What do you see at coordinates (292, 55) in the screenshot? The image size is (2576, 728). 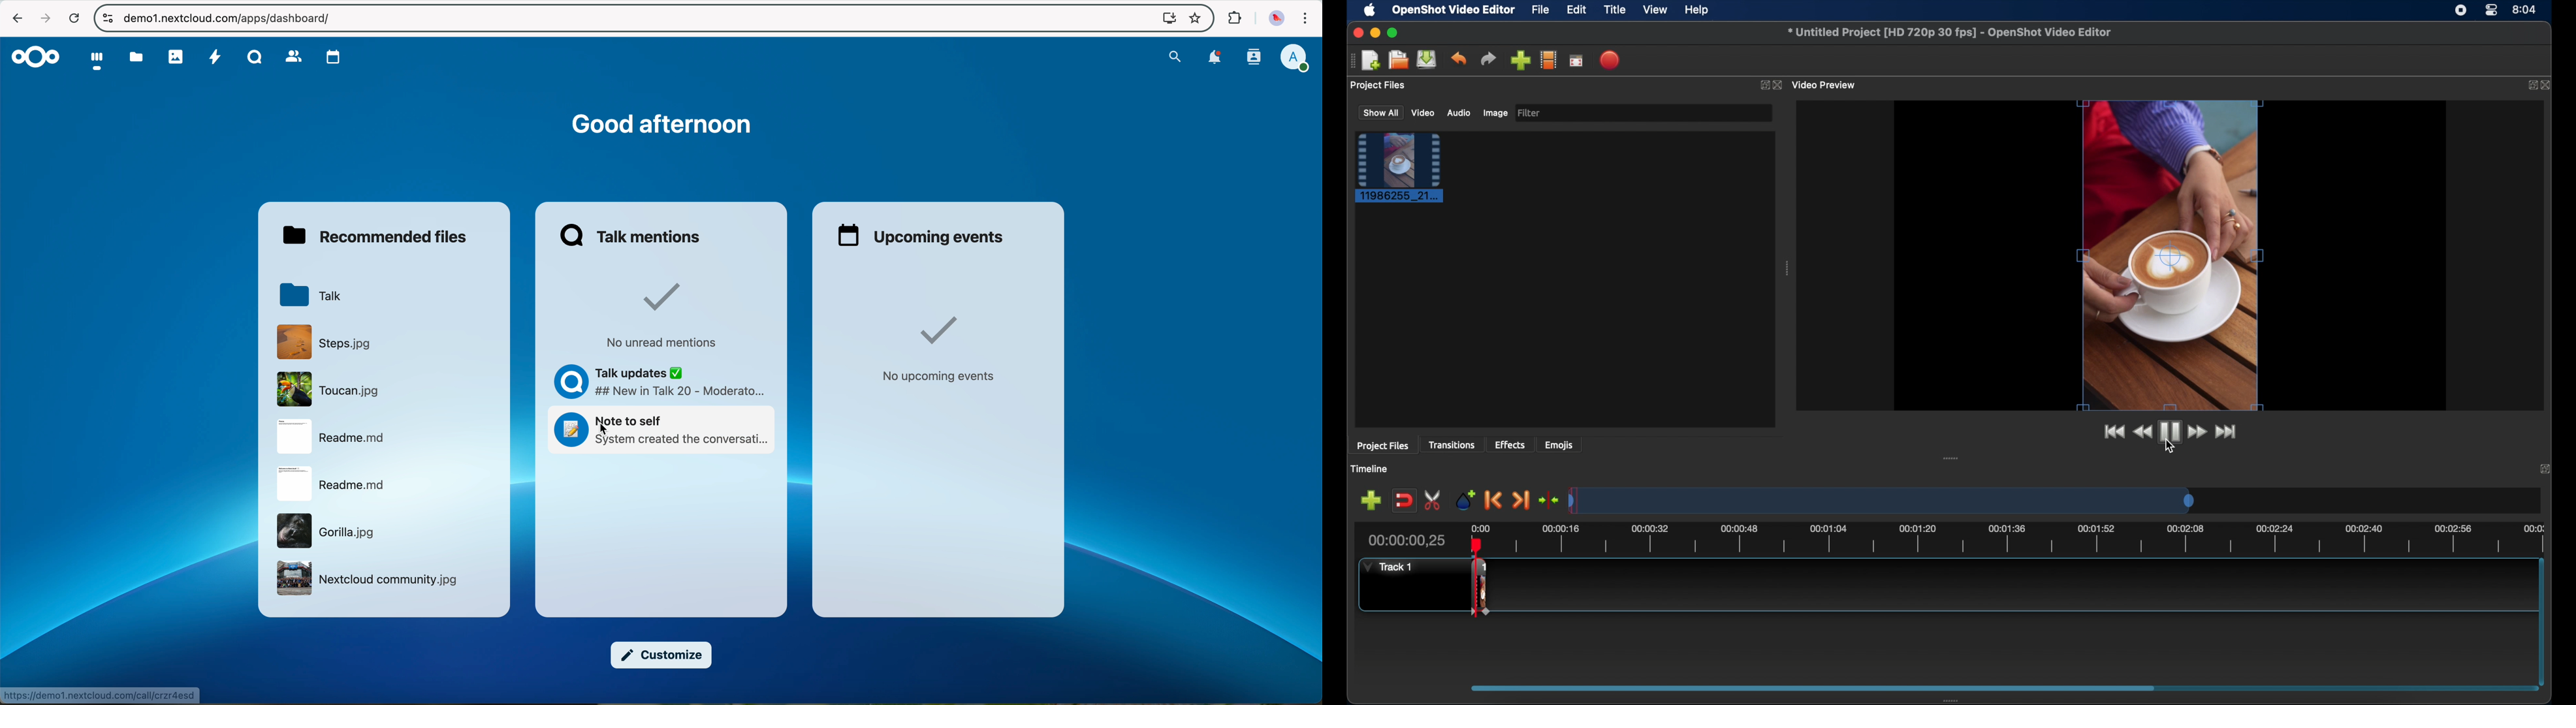 I see `contacts` at bounding box center [292, 55].